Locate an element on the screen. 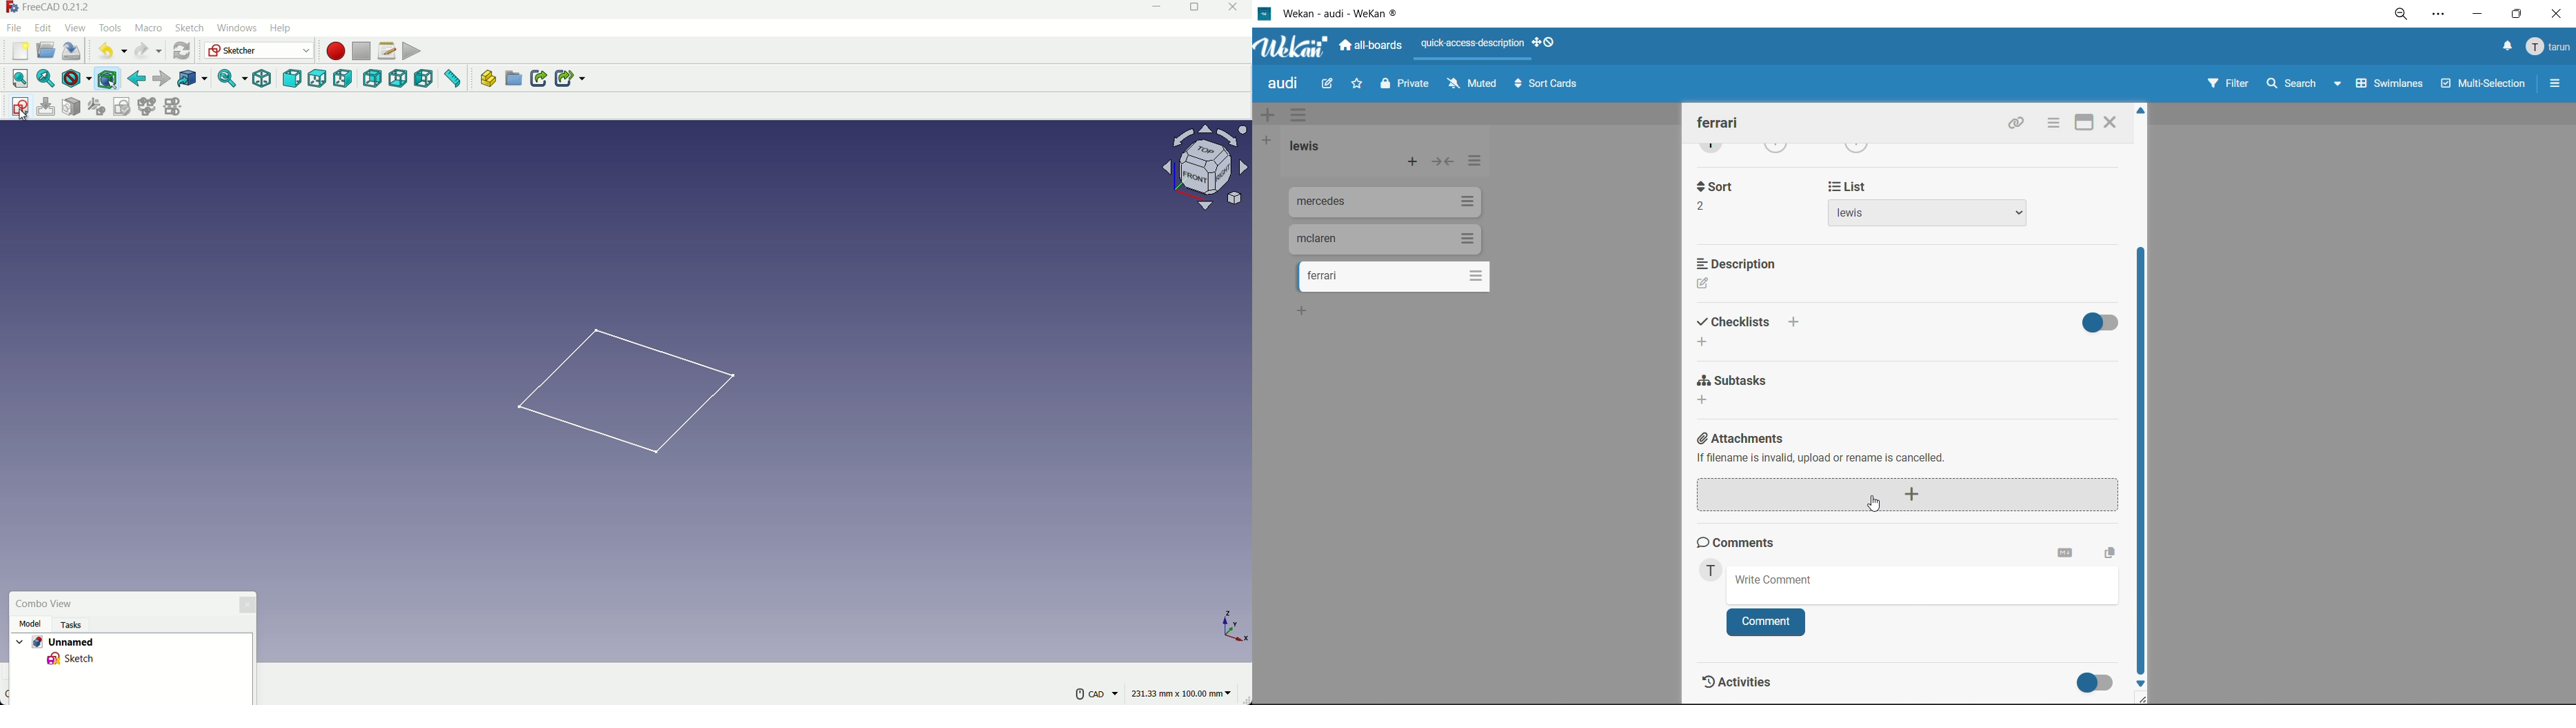 This screenshot has height=728, width=2576. cursor is located at coordinates (1873, 502).